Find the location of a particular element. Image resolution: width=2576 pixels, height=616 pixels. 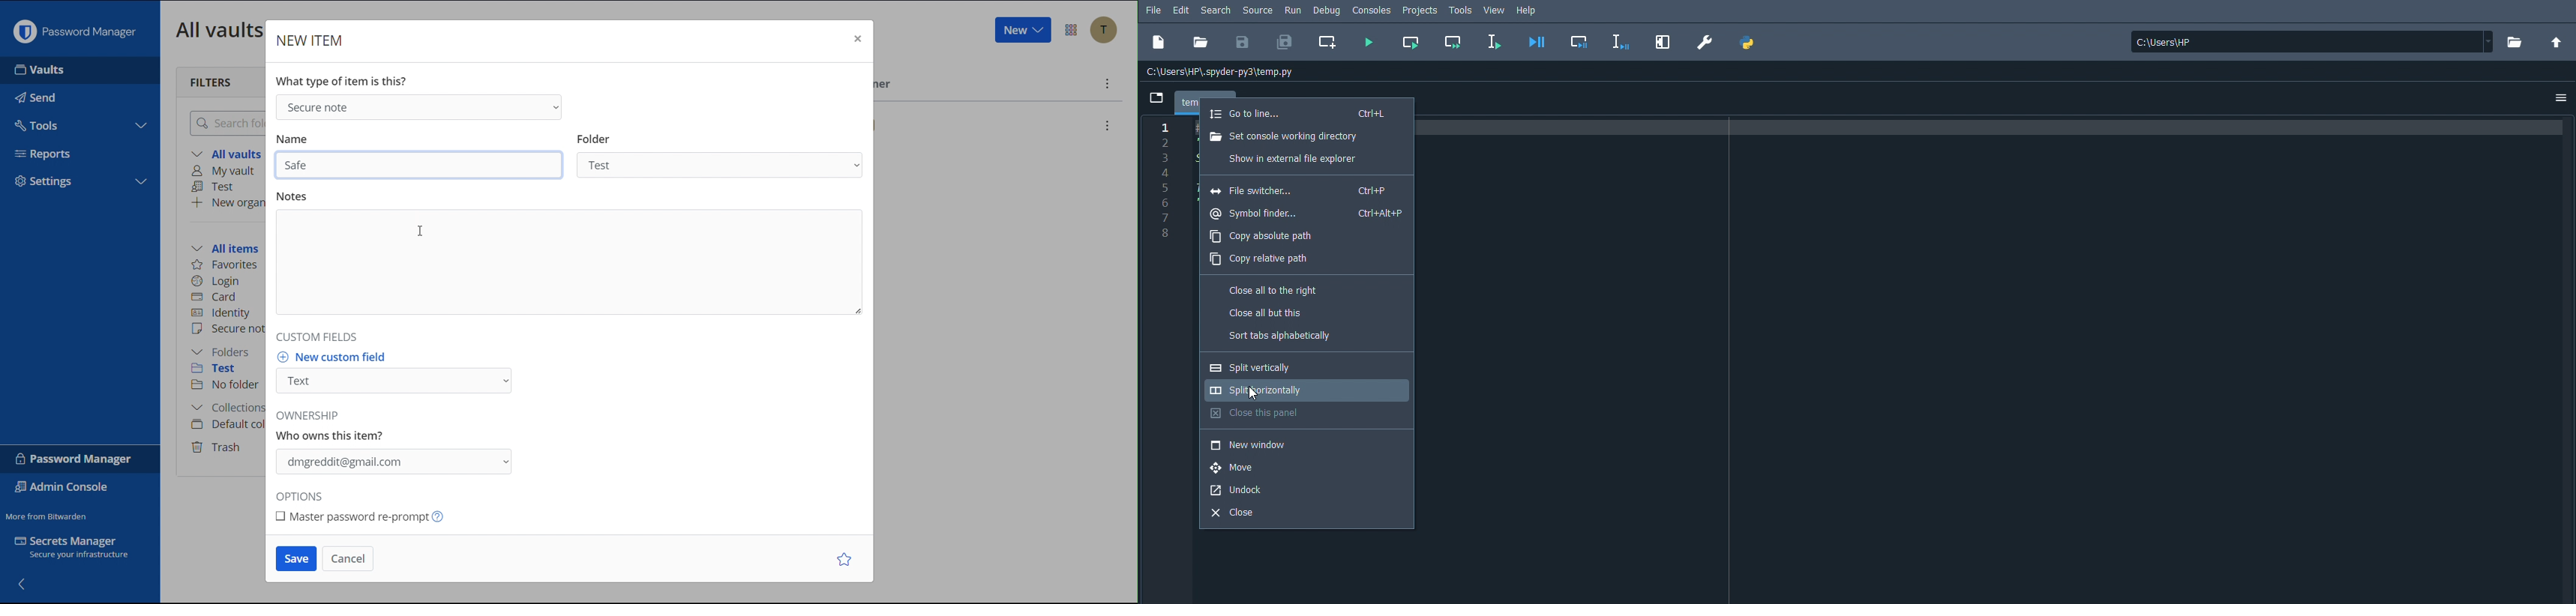

Password Manager is located at coordinates (75, 458).